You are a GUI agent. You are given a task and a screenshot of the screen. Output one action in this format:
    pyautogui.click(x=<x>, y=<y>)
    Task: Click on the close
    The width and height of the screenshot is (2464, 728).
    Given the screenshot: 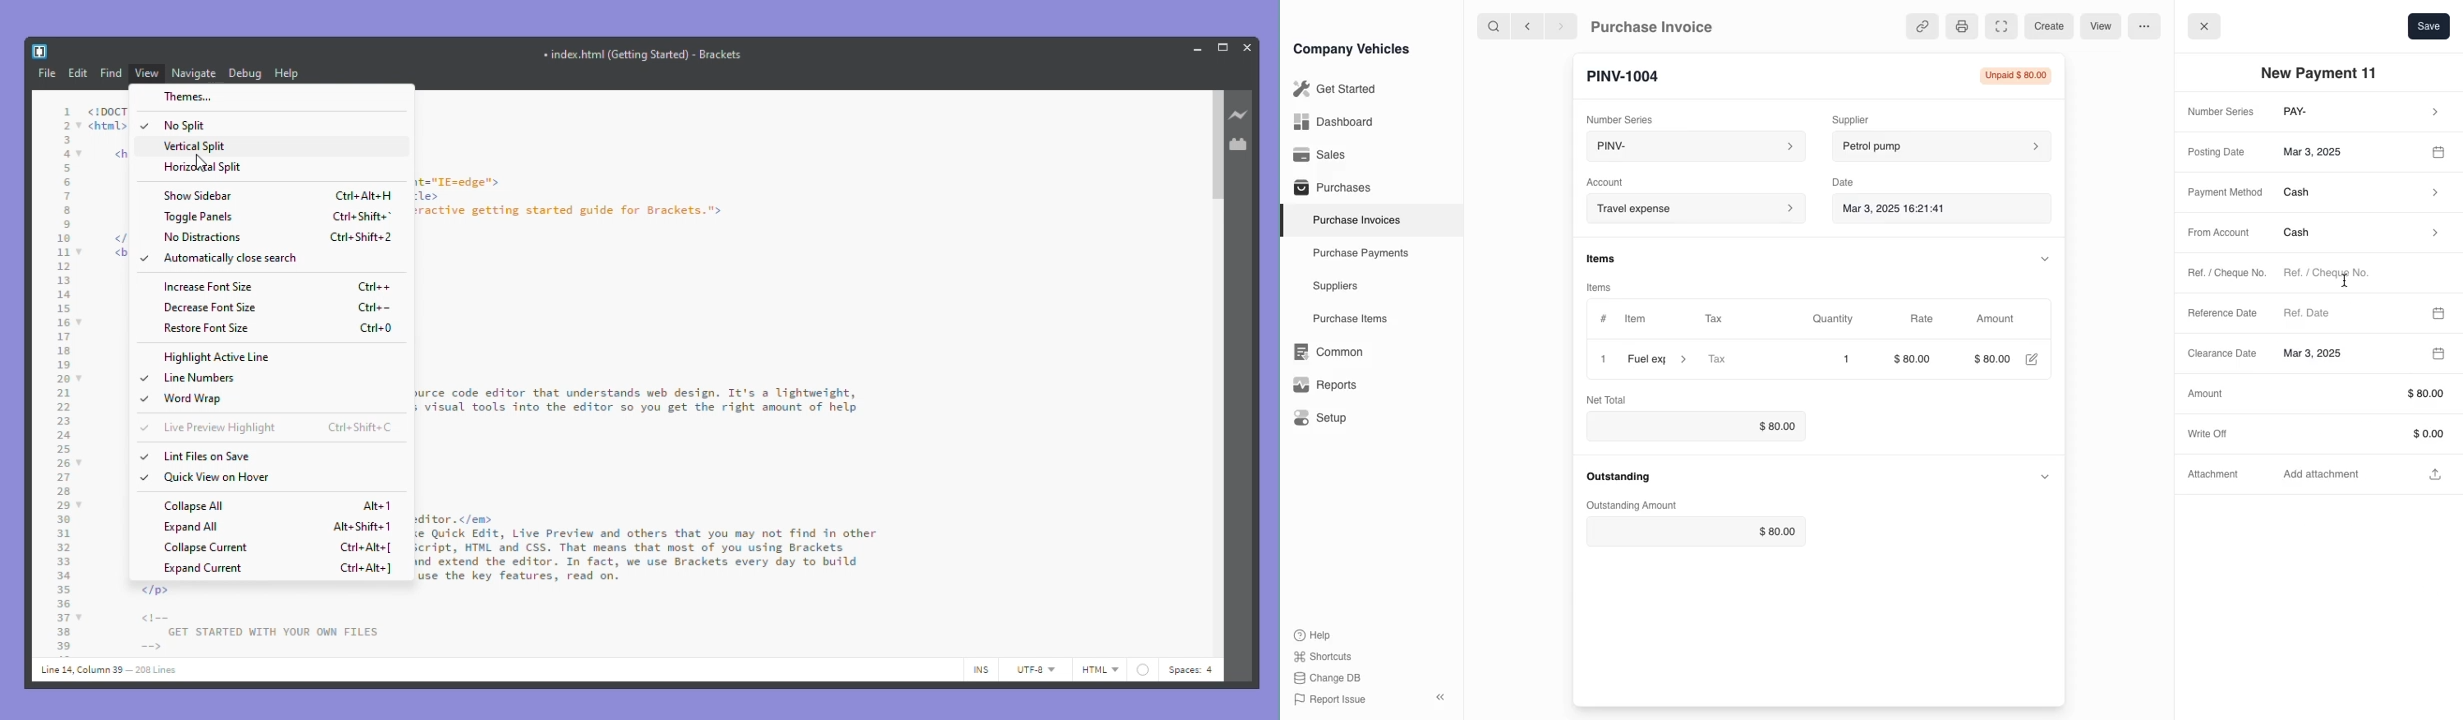 What is the action you would take?
    pyautogui.click(x=2205, y=25)
    